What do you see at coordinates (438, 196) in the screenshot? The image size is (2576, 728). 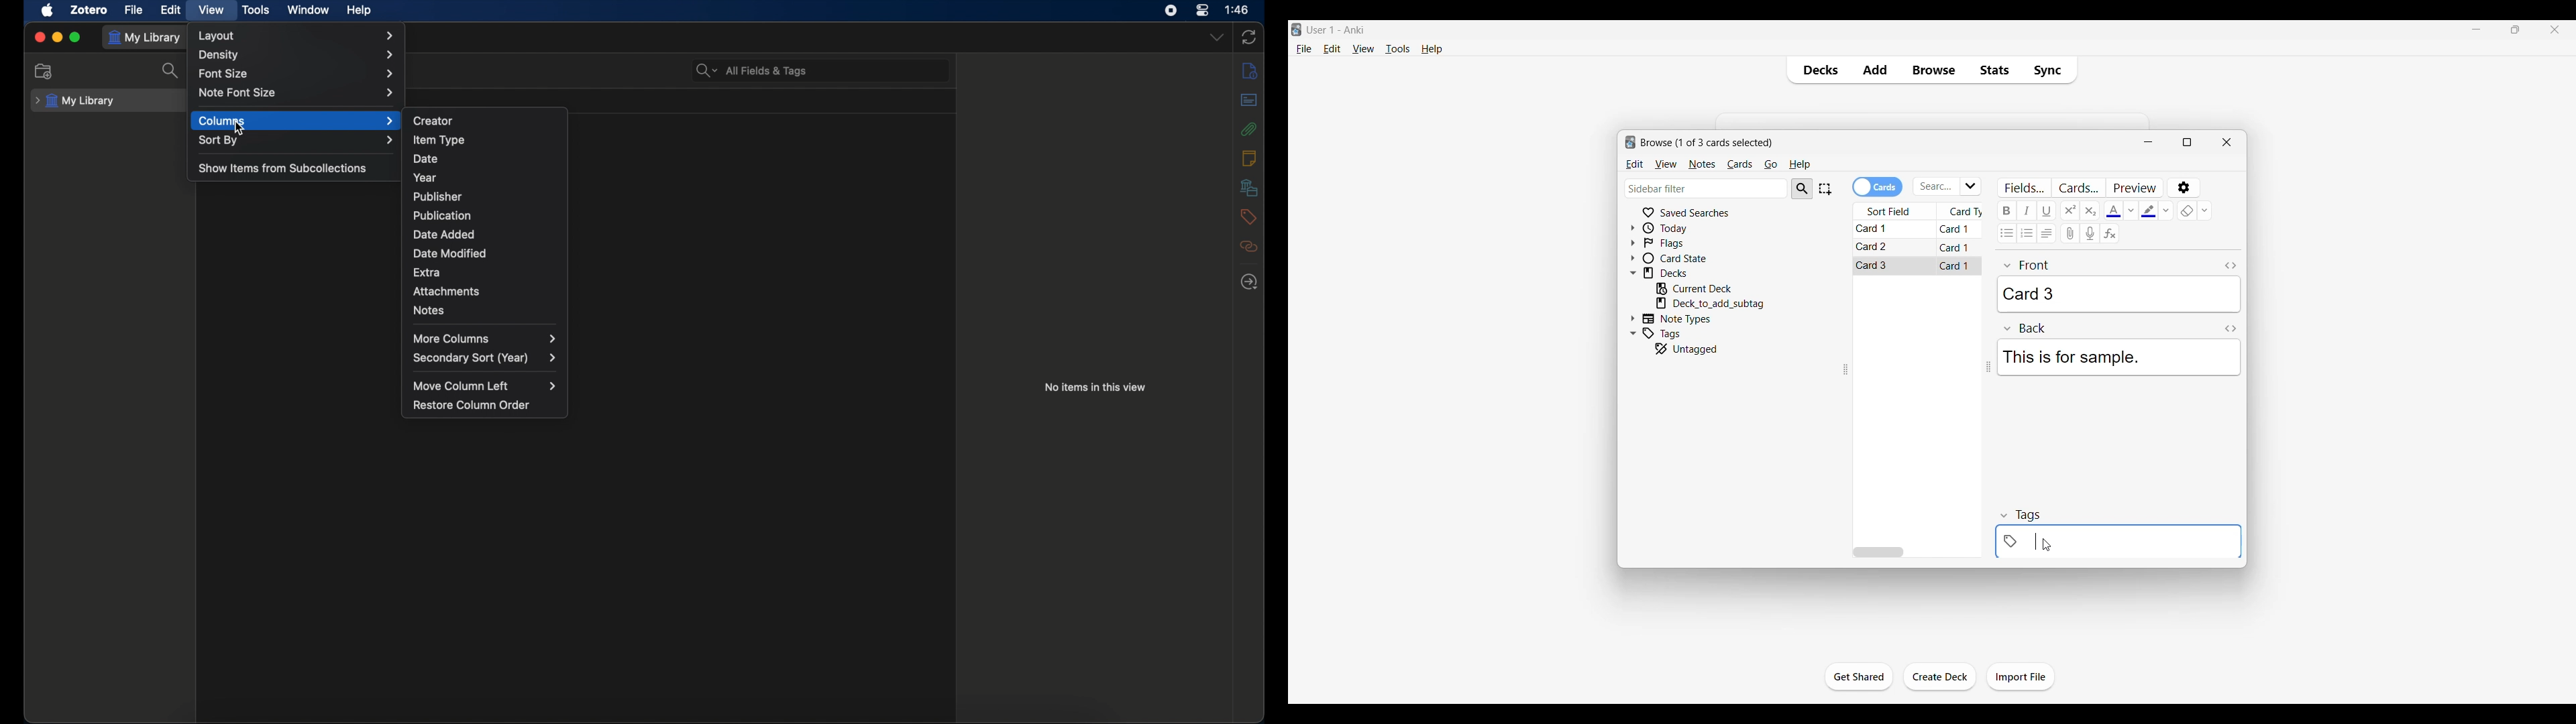 I see `publisher` at bounding box center [438, 196].